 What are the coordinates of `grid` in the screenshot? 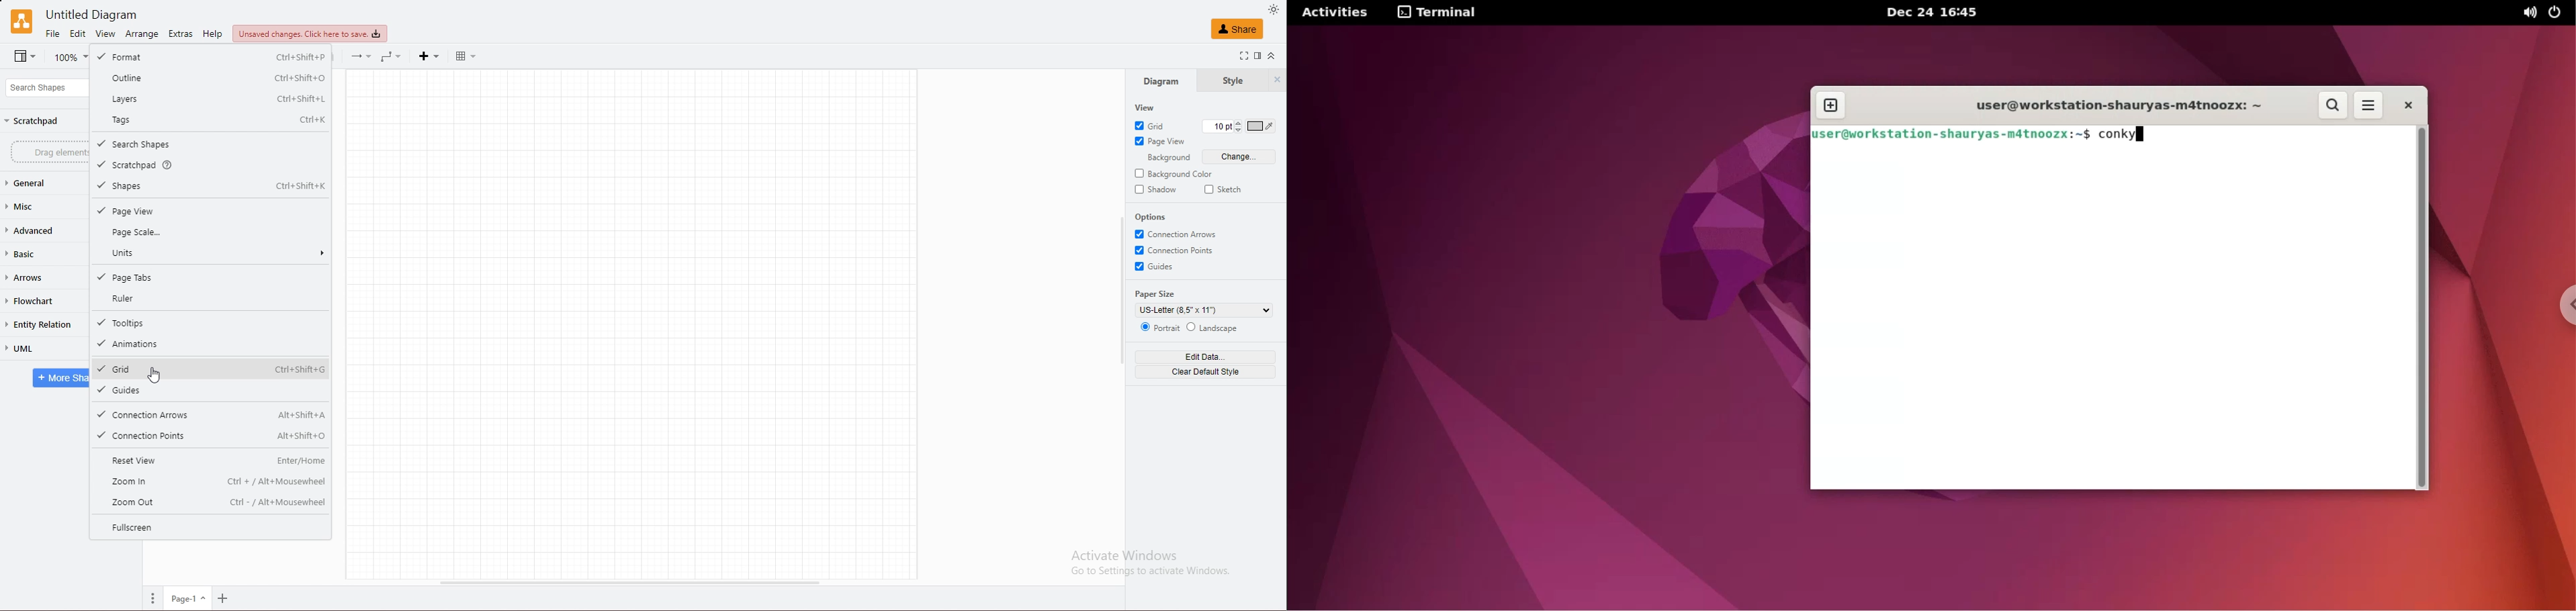 It's located at (1155, 125).